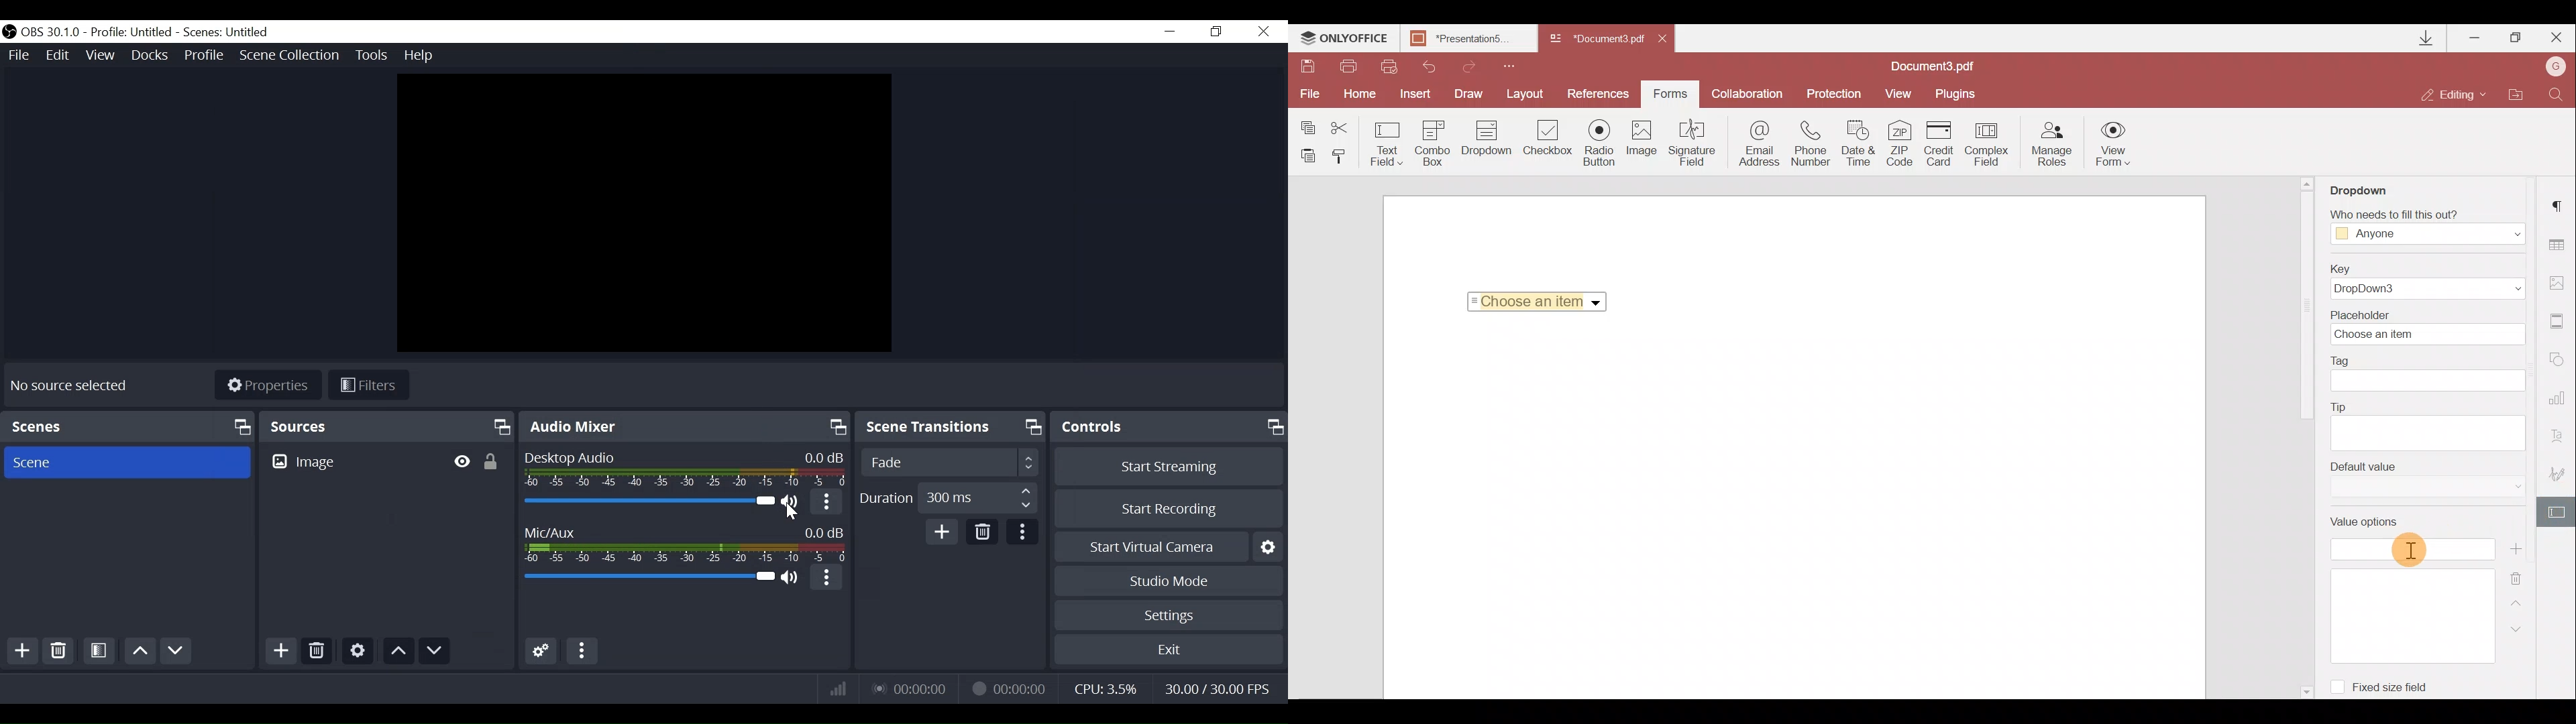 The height and width of the screenshot is (728, 2576). I want to click on Minimize, so click(2473, 38).